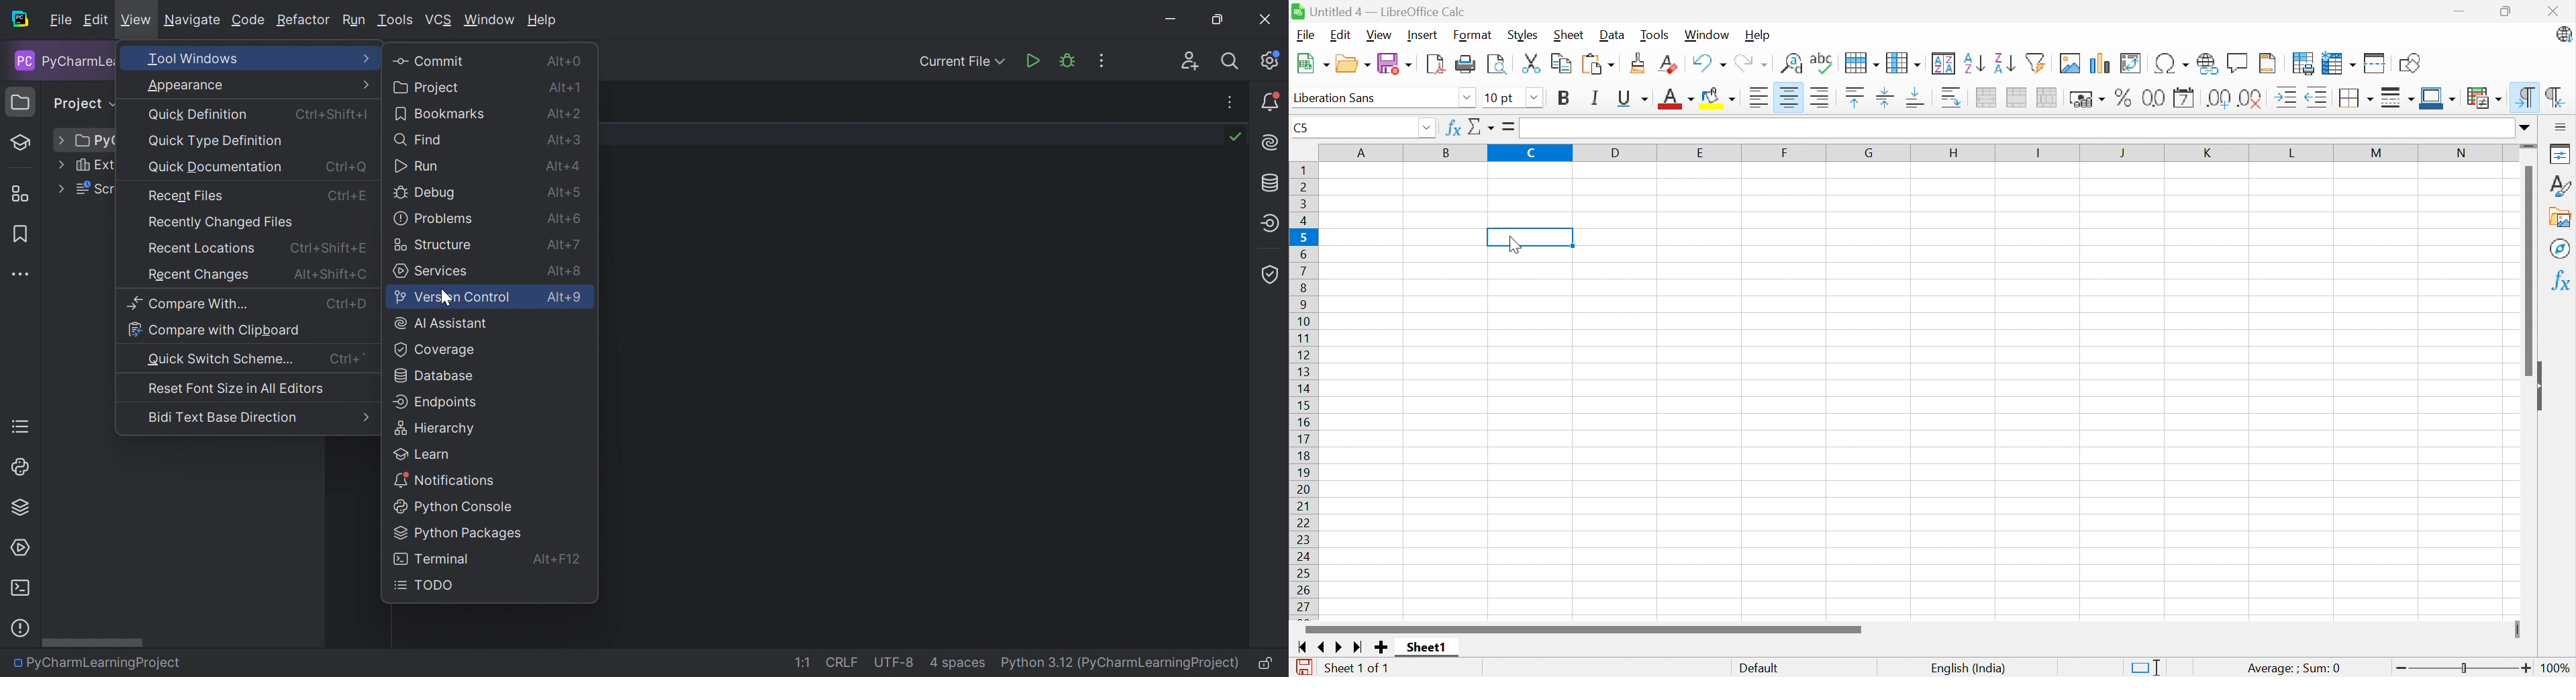 This screenshot has height=700, width=2576. What do you see at coordinates (202, 249) in the screenshot?
I see `Recent Locations` at bounding box center [202, 249].